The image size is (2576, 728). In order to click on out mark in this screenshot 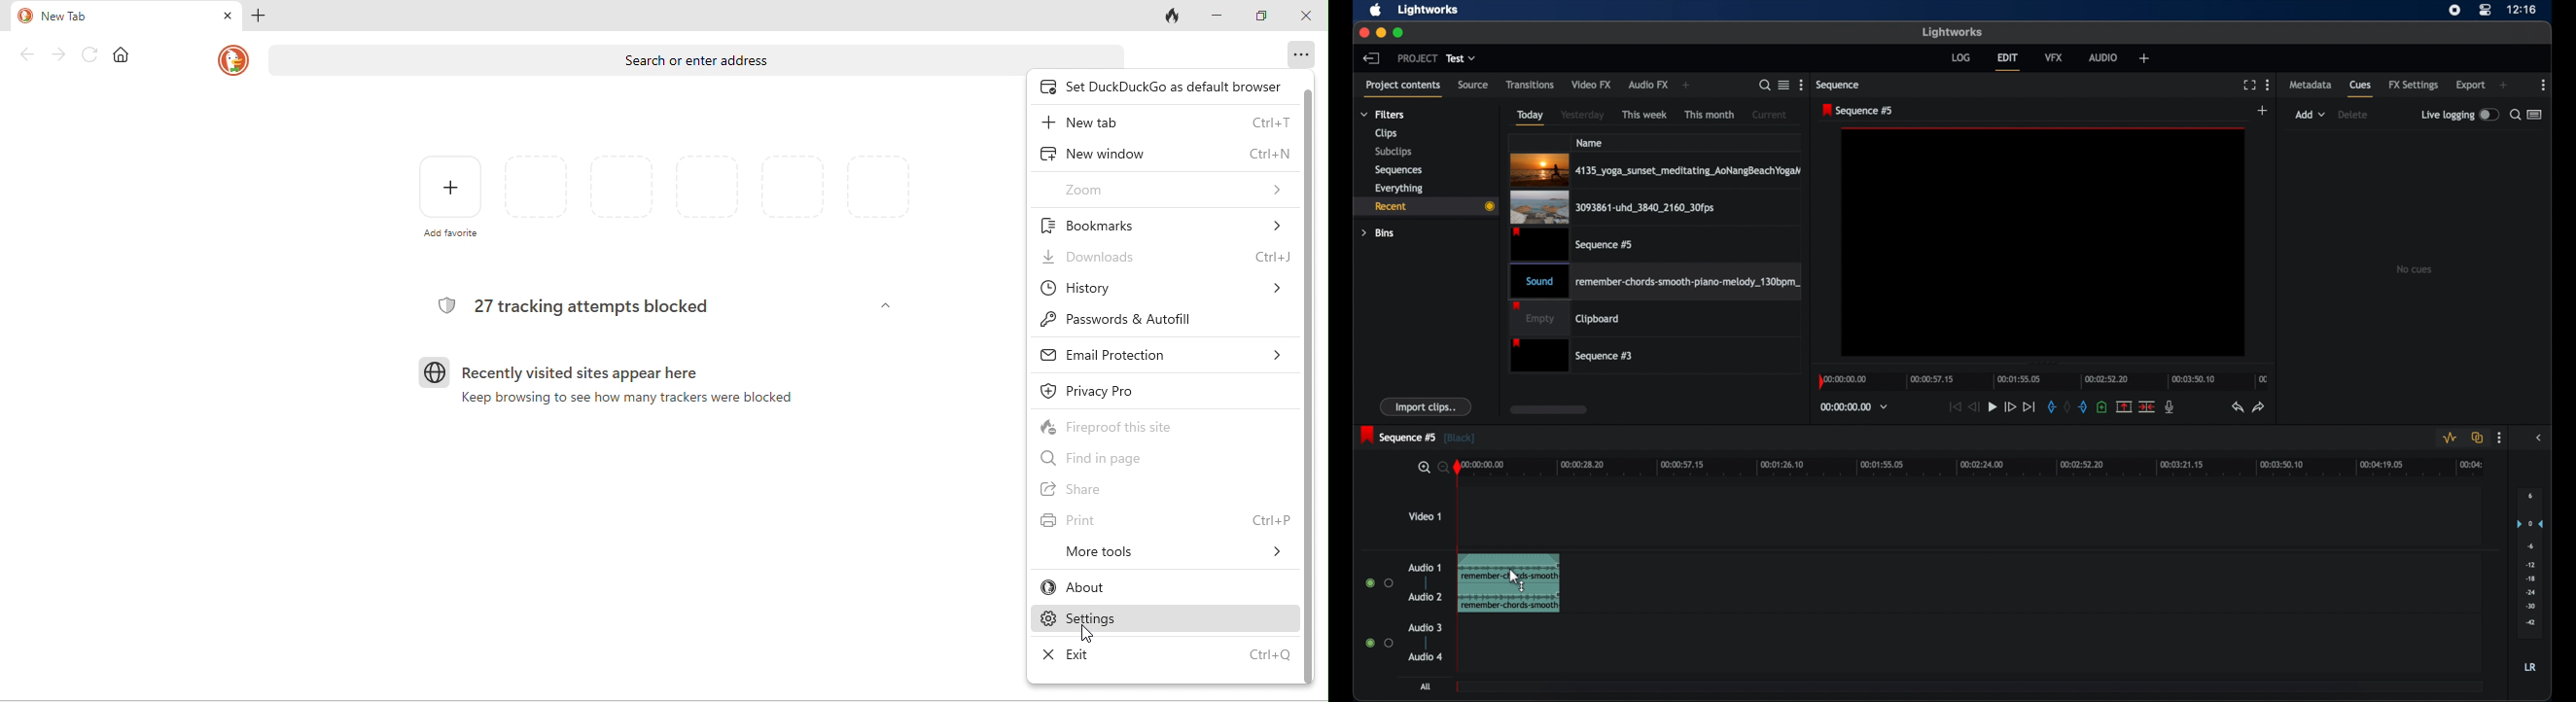, I will do `click(2084, 408)`.